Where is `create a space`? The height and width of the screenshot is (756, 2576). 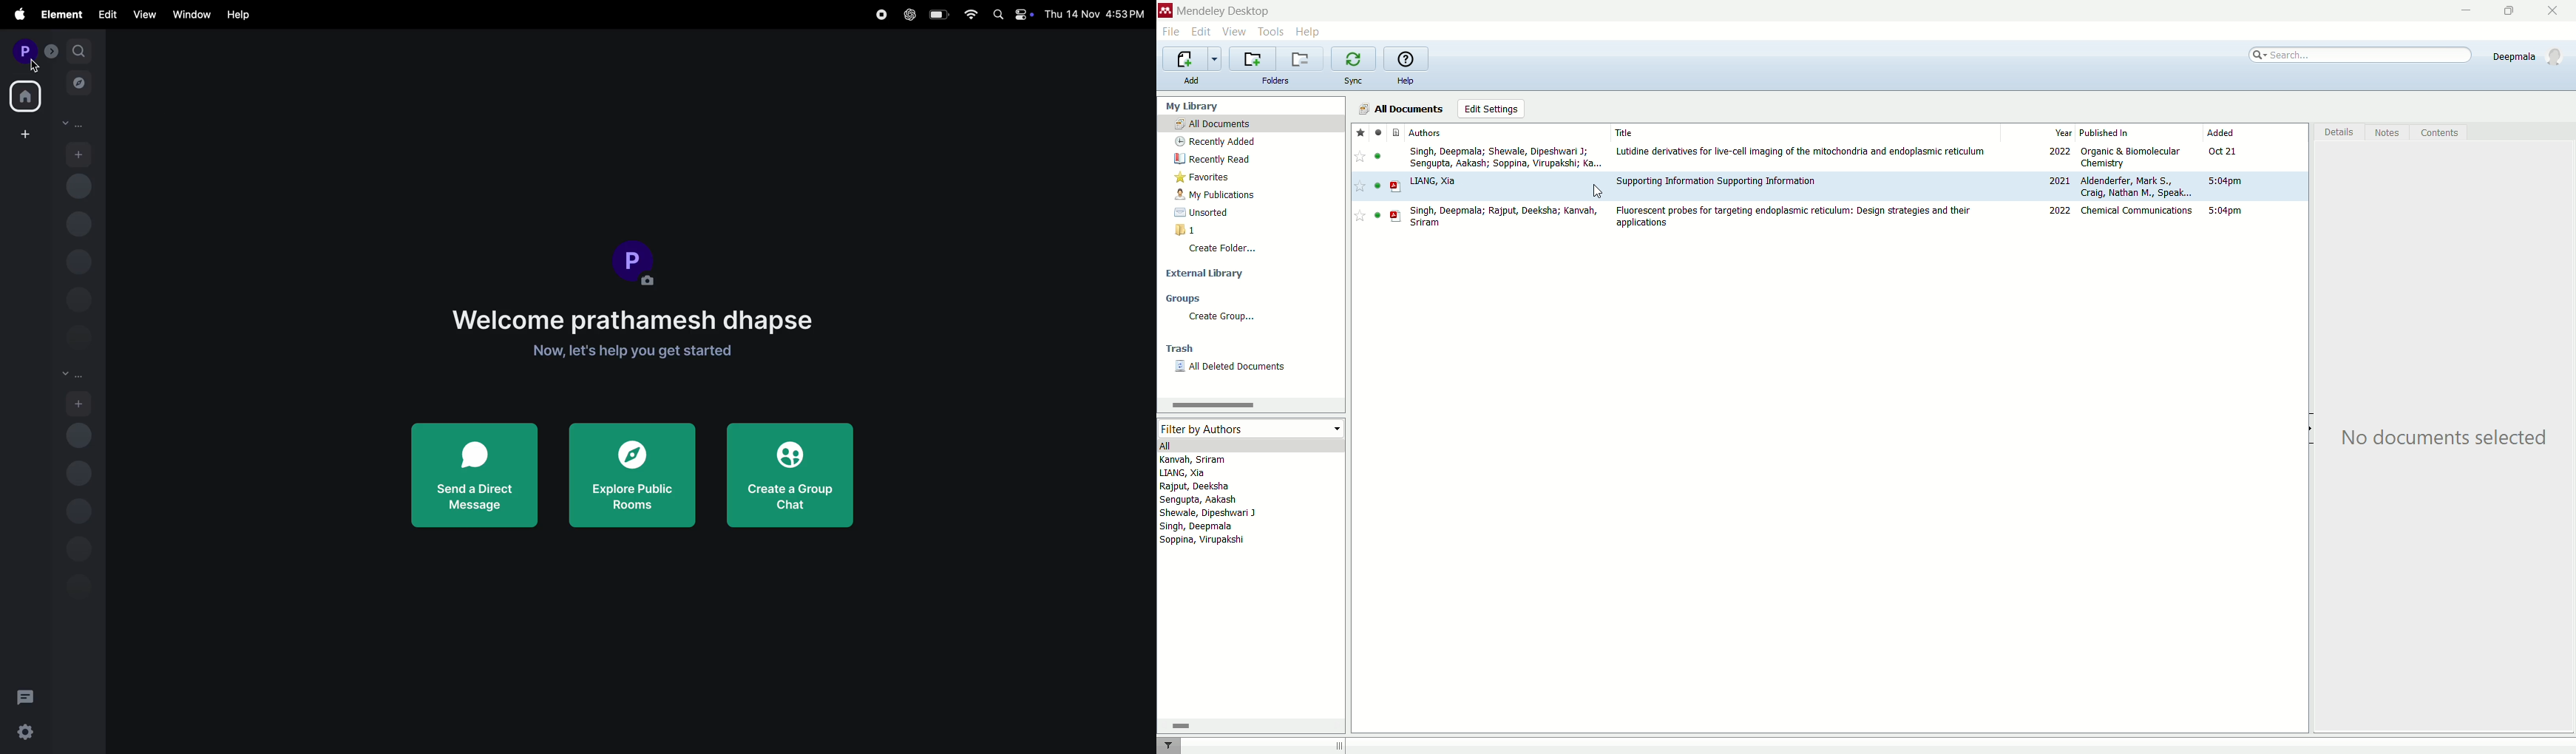 create a space is located at coordinates (50, 52).